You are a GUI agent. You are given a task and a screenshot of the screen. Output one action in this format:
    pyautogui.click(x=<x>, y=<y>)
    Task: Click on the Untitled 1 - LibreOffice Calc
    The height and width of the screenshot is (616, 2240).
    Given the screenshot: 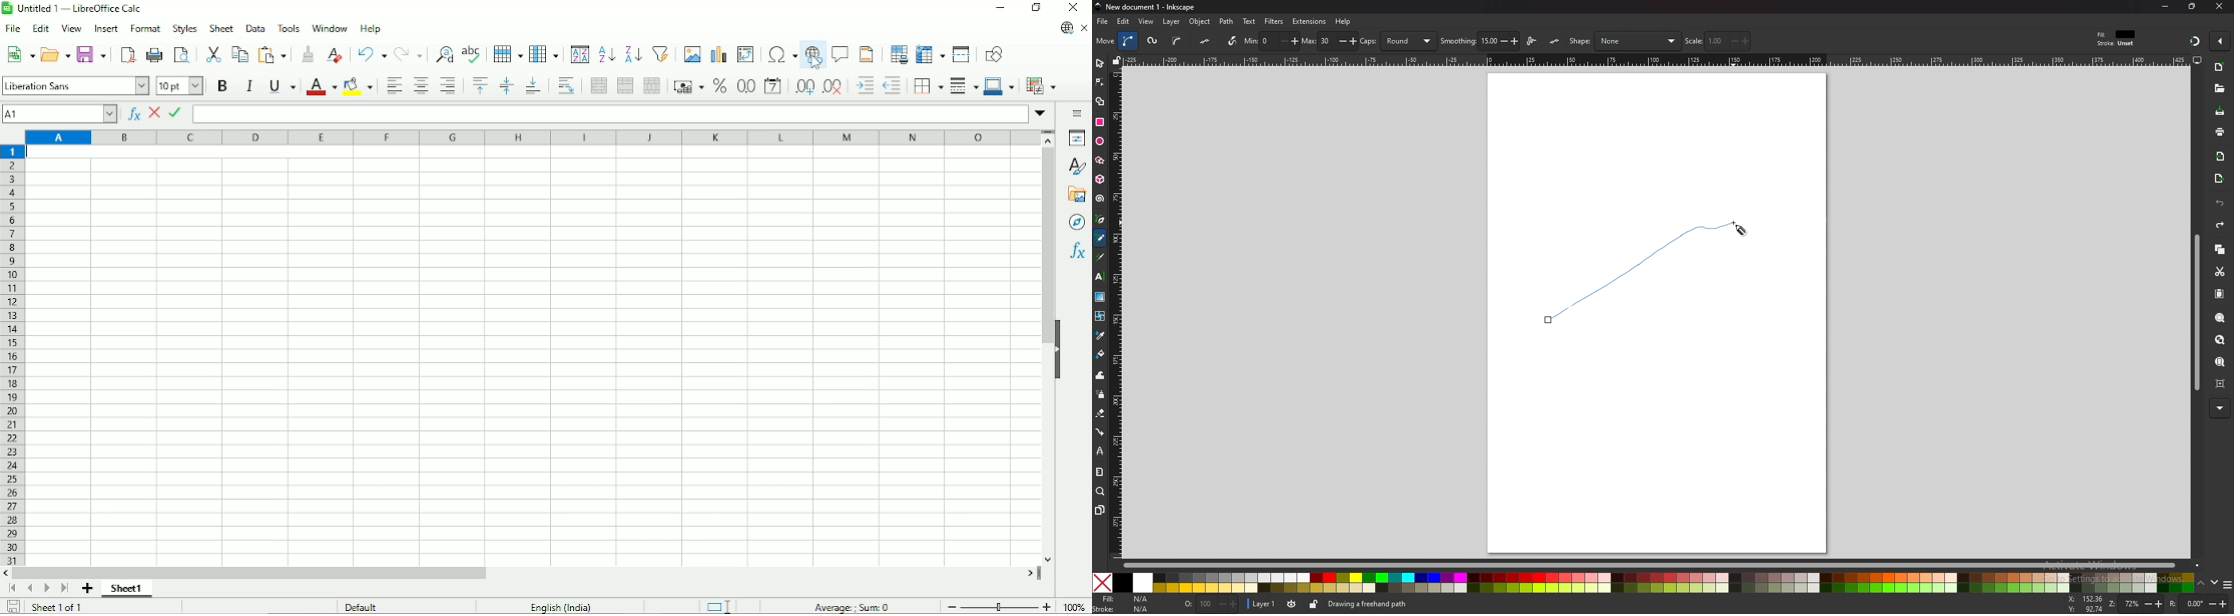 What is the action you would take?
    pyautogui.click(x=76, y=9)
    